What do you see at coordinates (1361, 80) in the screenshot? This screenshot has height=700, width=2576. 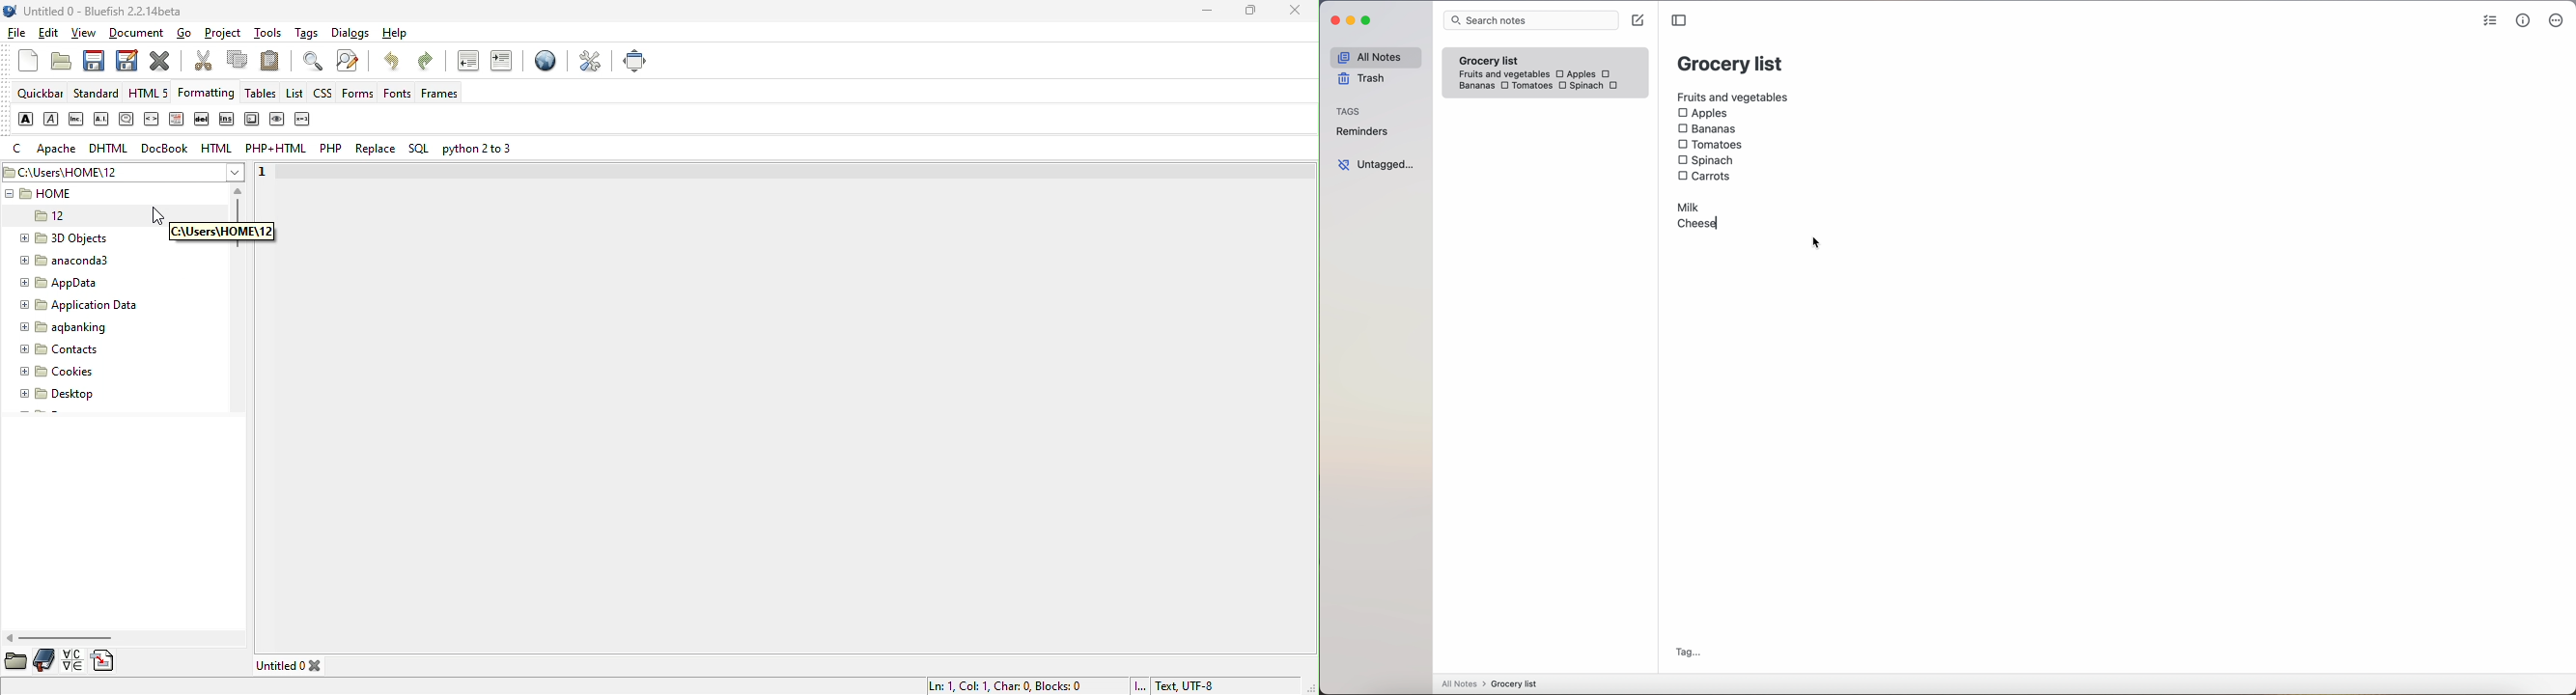 I see `trash` at bounding box center [1361, 80].